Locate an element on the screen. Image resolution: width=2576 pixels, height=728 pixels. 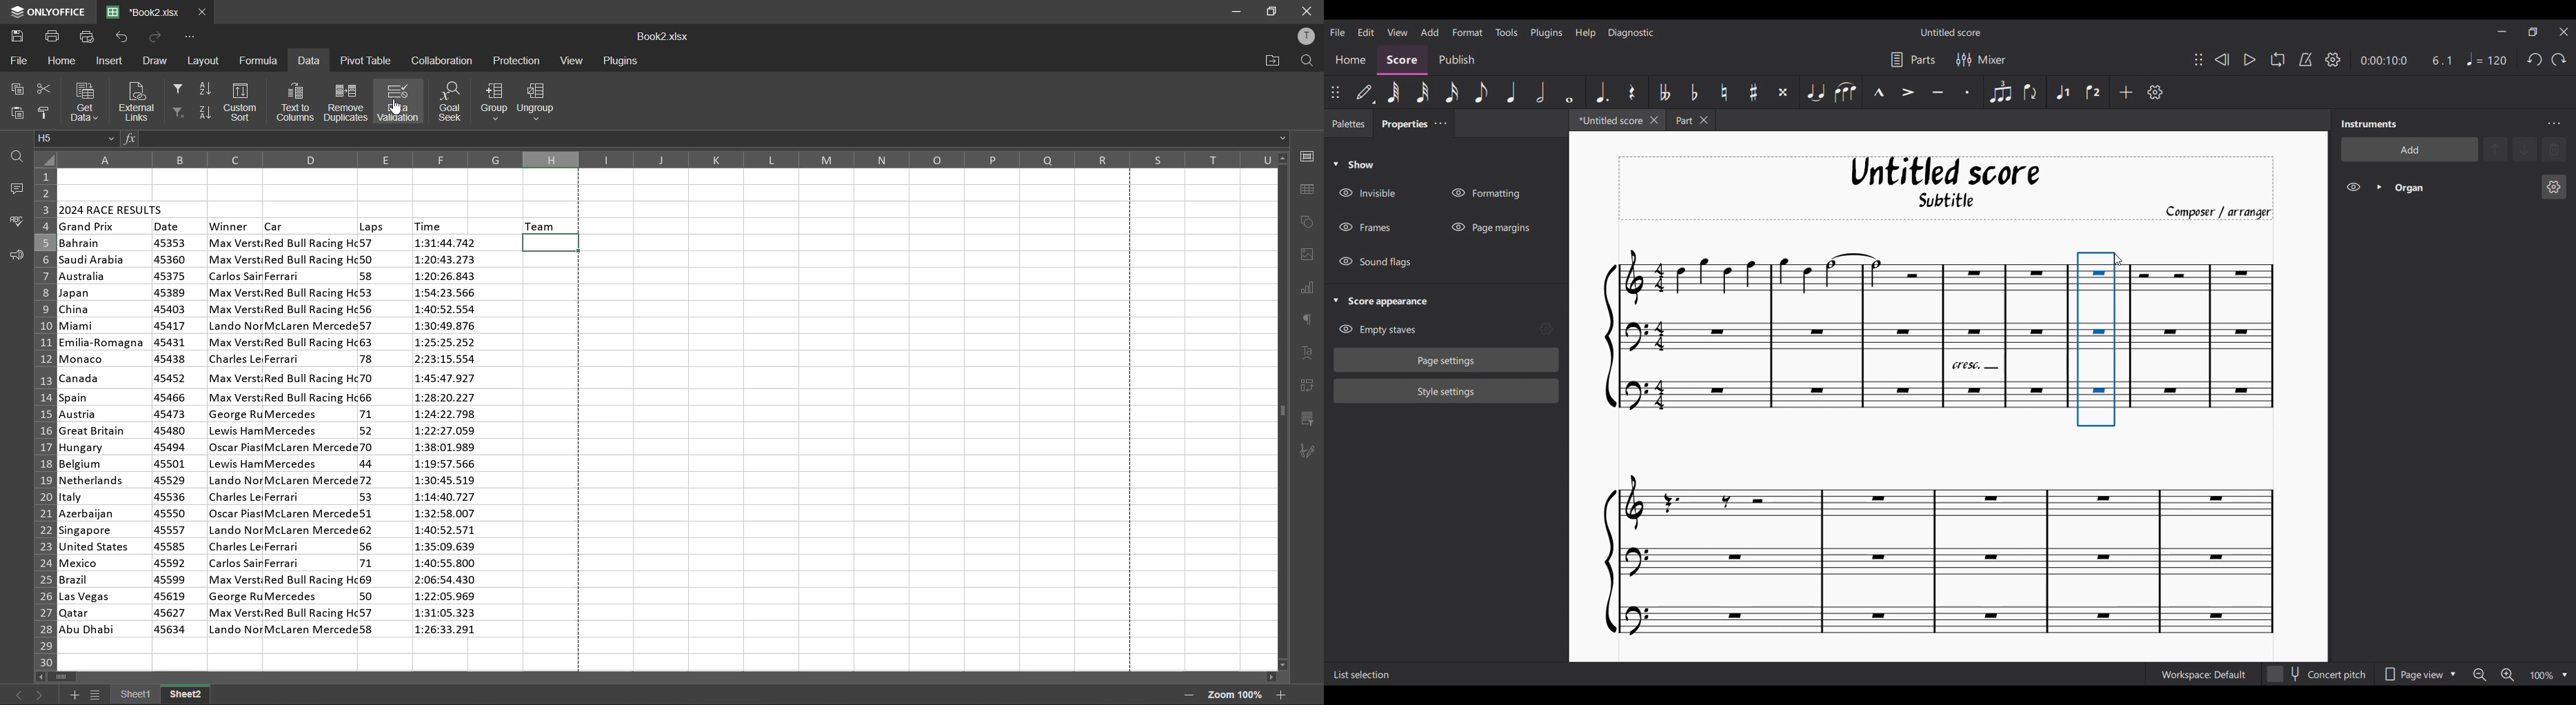
car is located at coordinates (310, 435).